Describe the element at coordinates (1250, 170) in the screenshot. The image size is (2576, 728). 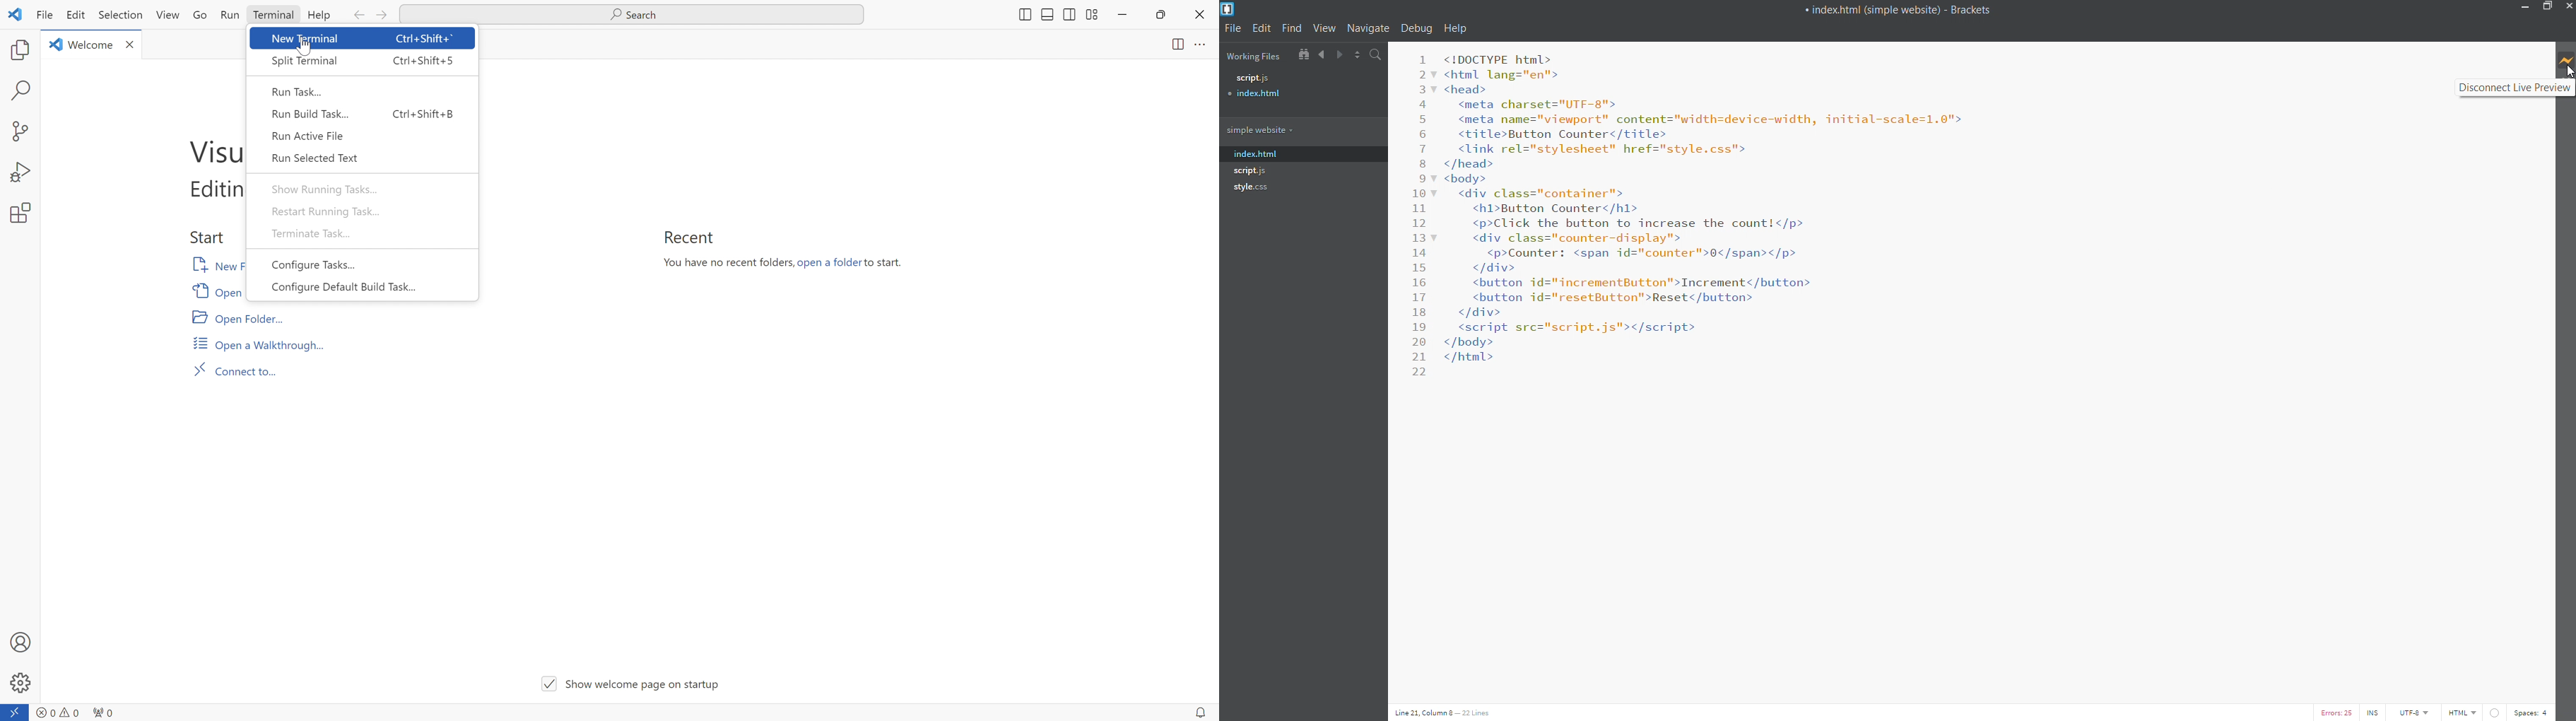
I see `script. js` at that location.